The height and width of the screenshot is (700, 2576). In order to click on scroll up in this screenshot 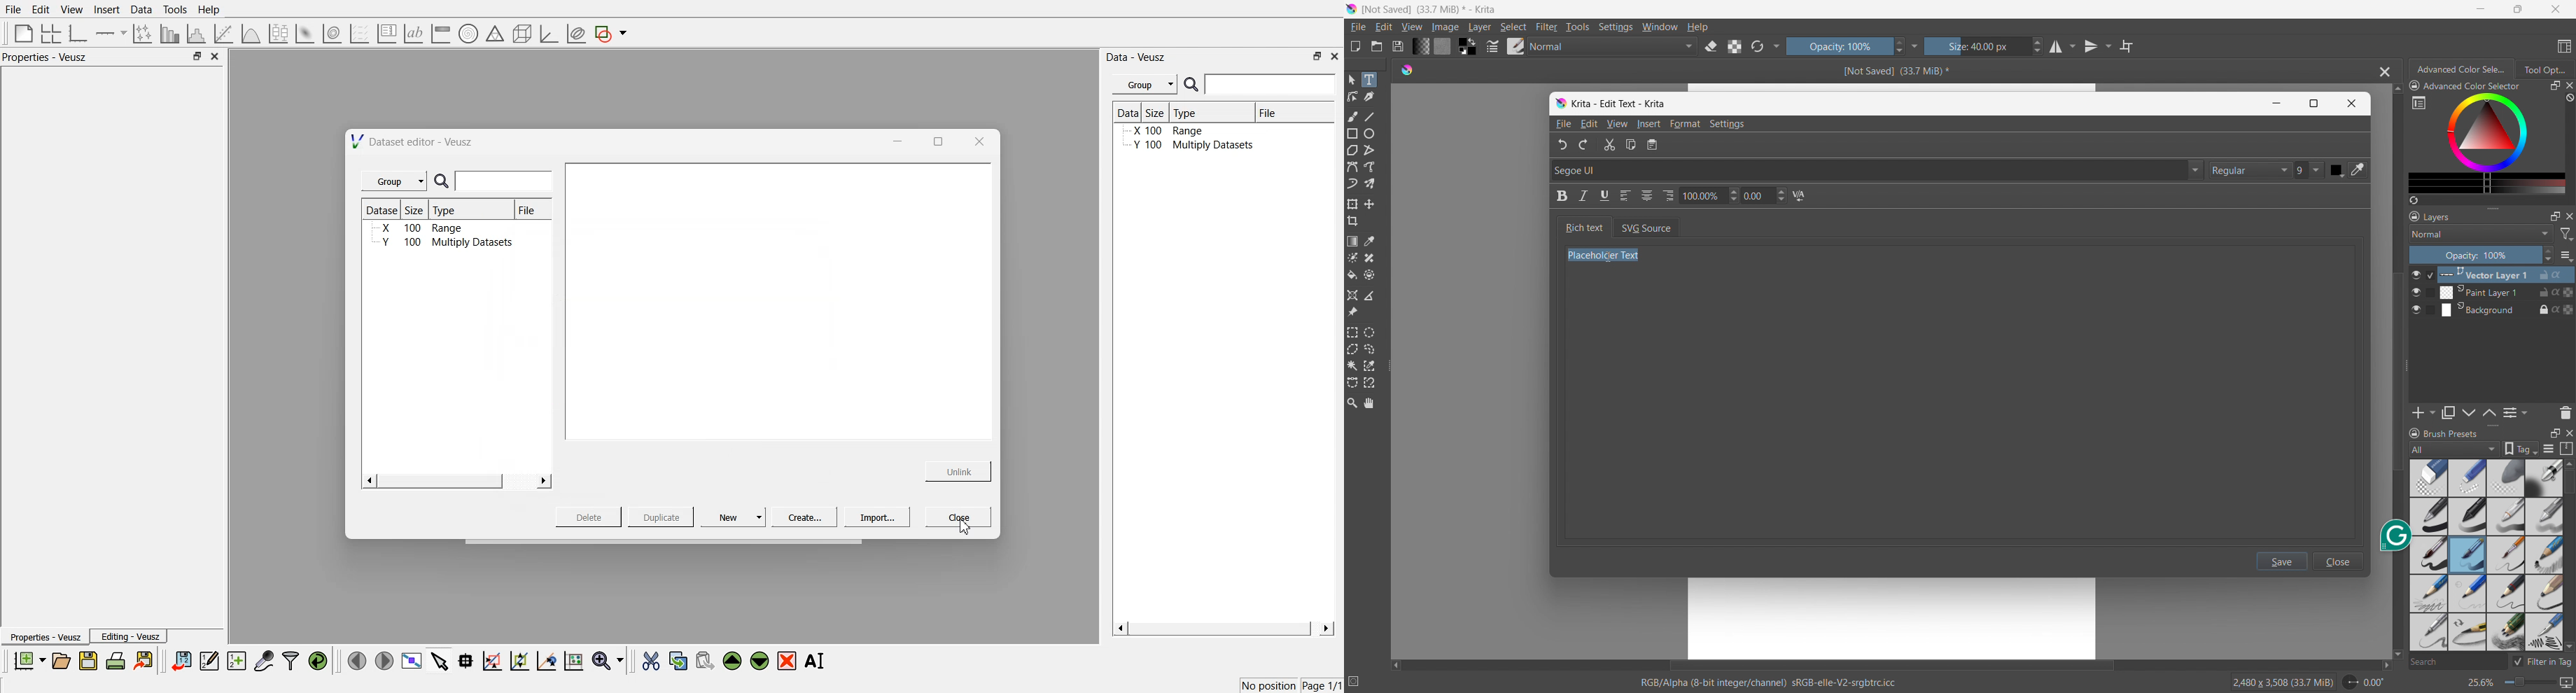, I will do `click(2396, 89)`.